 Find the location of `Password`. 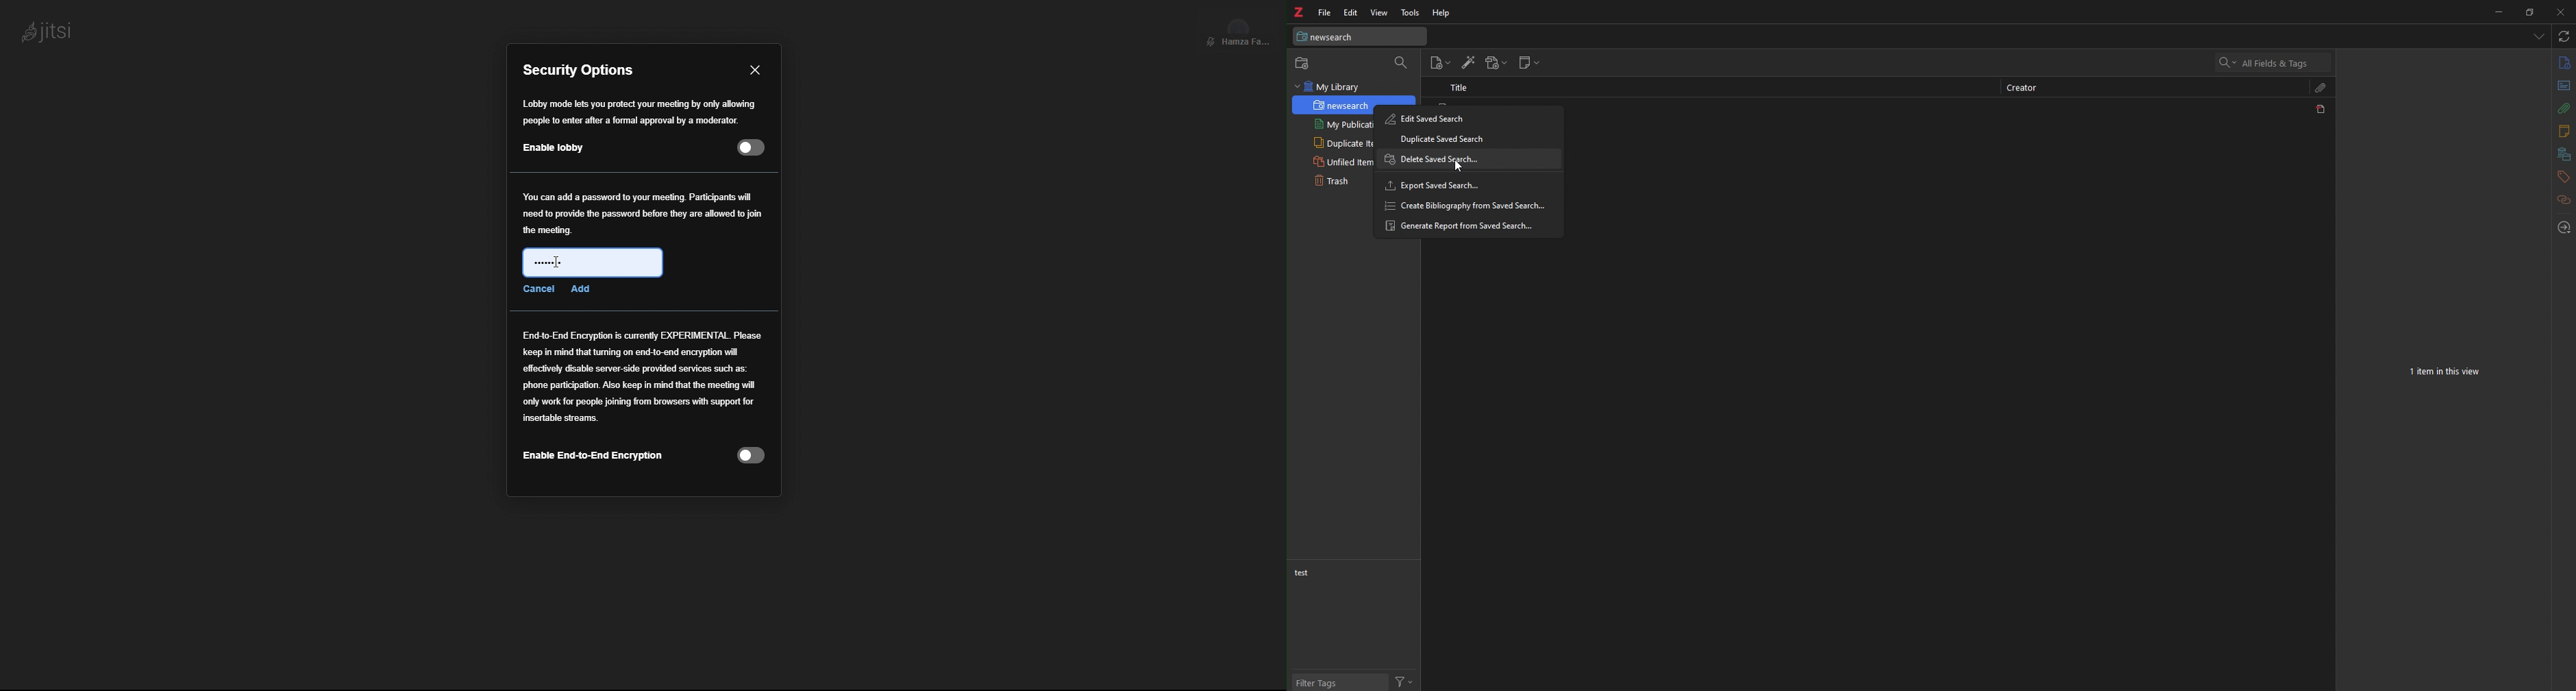

Password is located at coordinates (643, 213).